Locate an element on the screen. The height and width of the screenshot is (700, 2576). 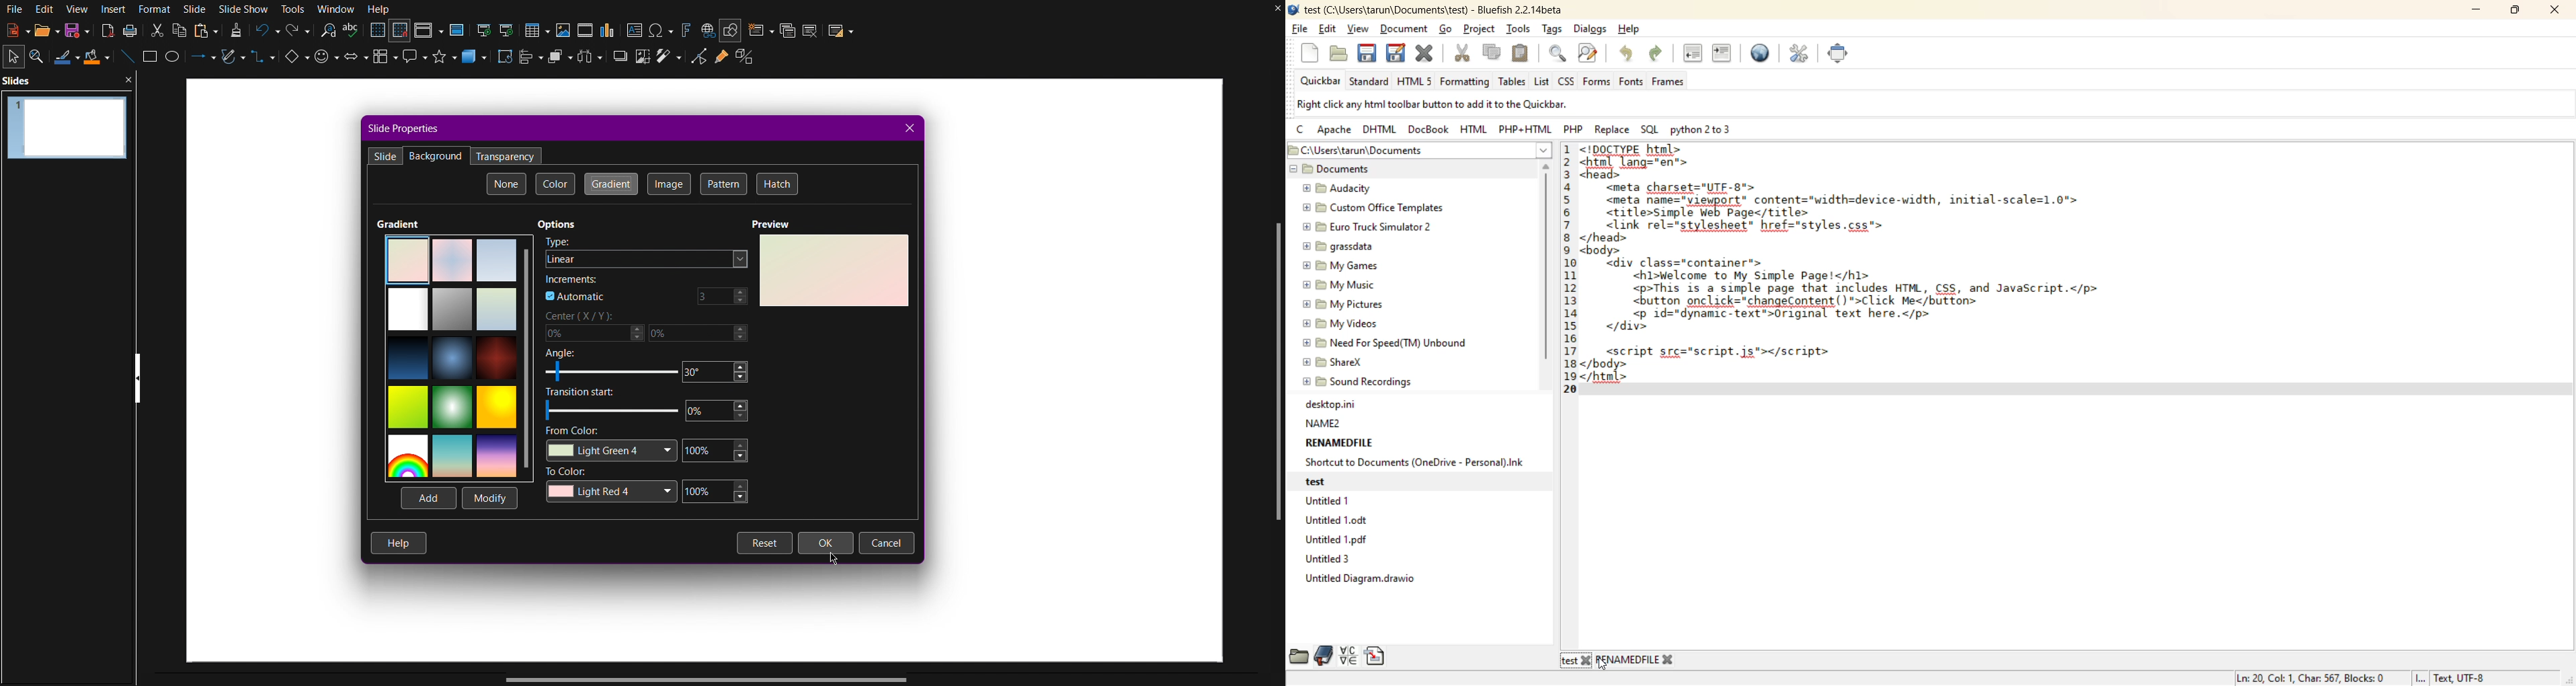
Audacity is located at coordinates (1336, 186).